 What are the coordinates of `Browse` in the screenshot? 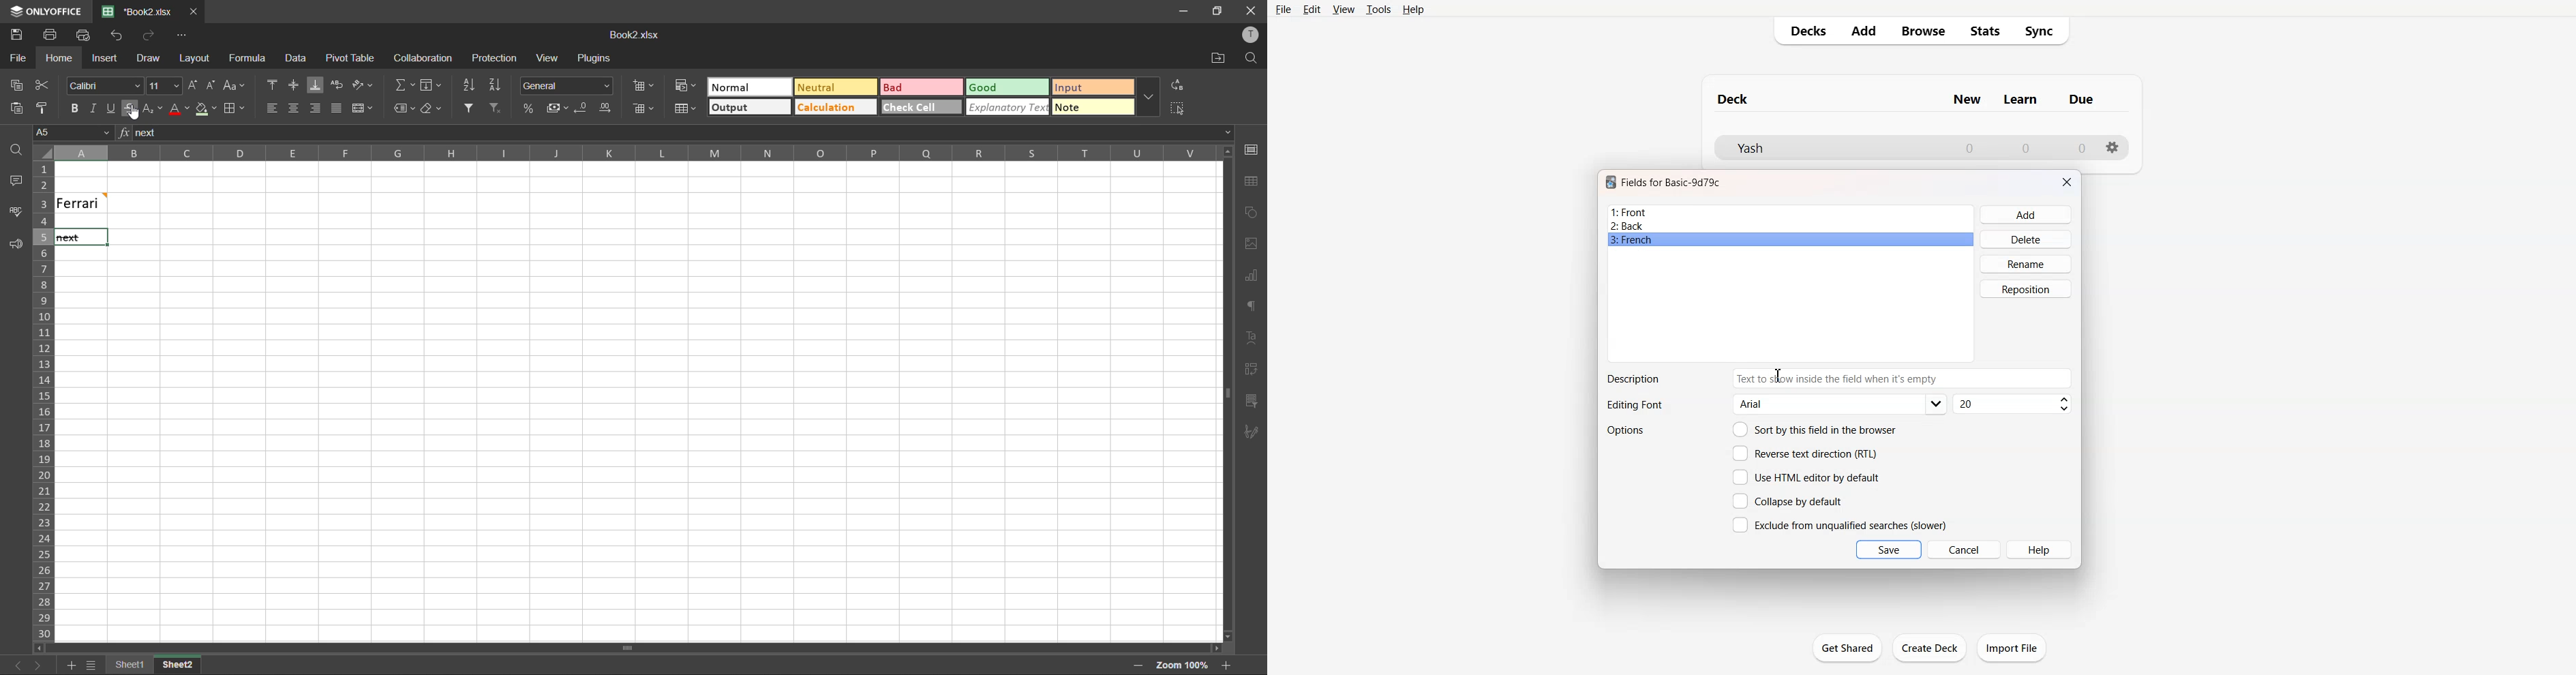 It's located at (1922, 31).